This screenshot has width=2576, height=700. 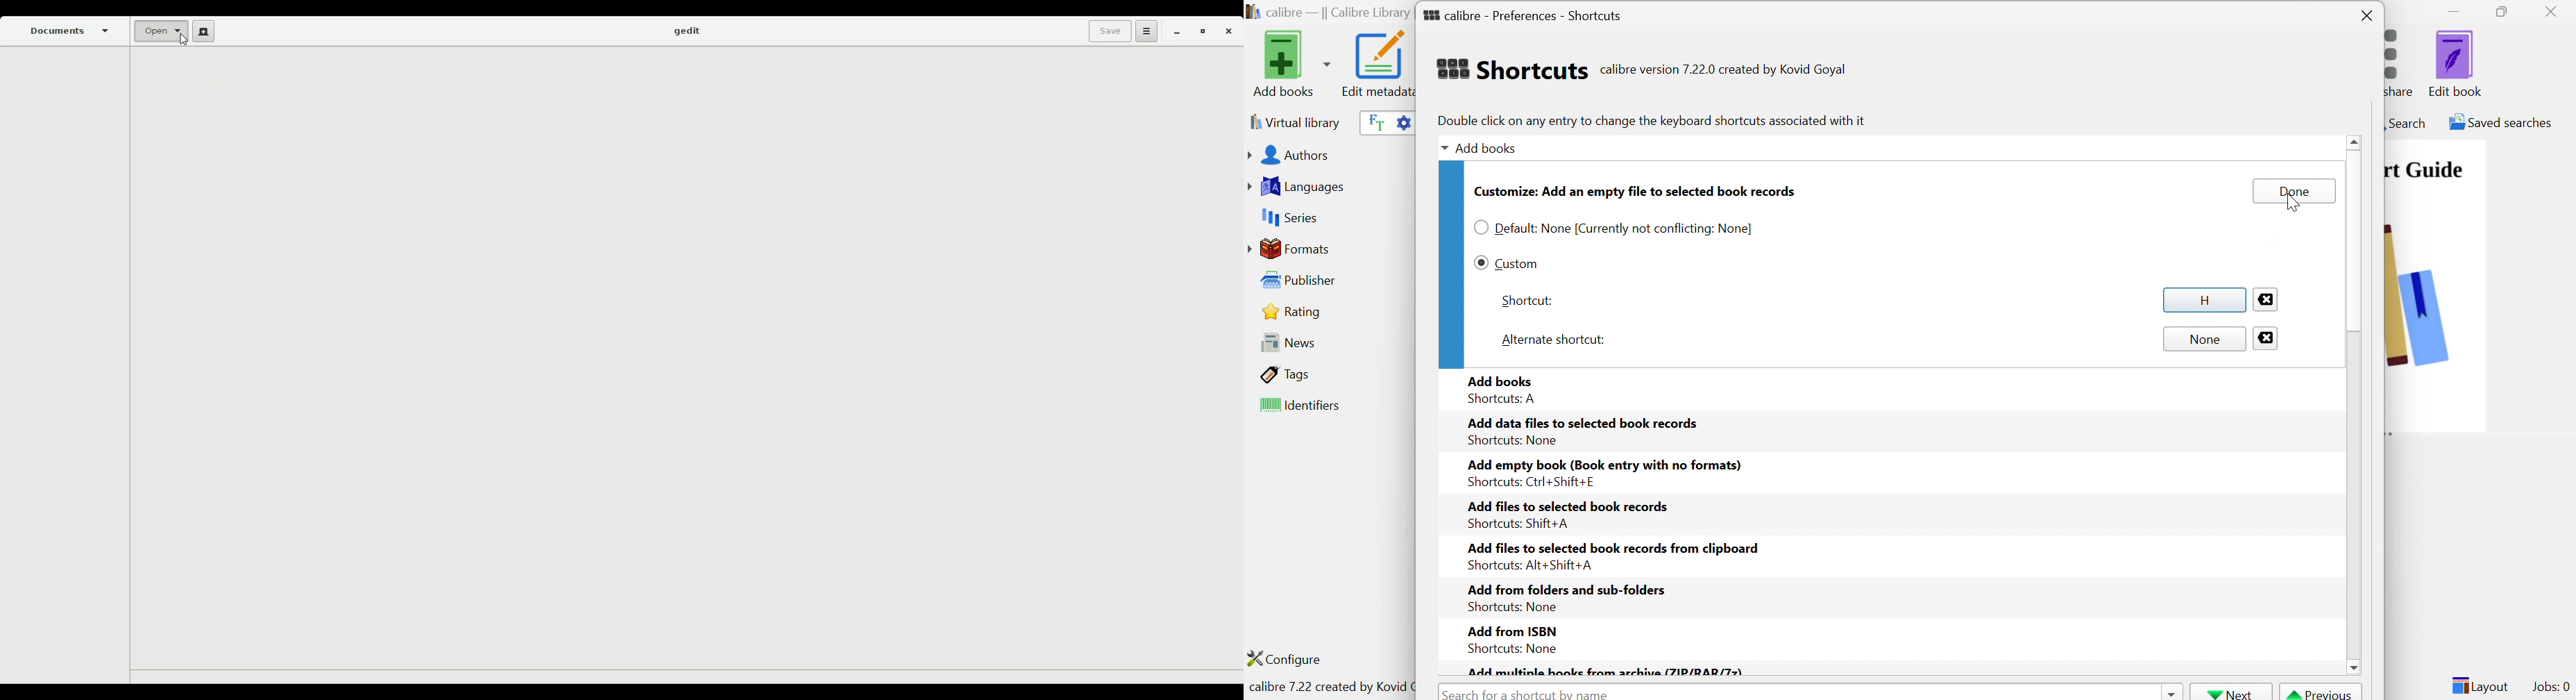 What do you see at coordinates (2506, 12) in the screenshot?
I see `Restore Down` at bounding box center [2506, 12].